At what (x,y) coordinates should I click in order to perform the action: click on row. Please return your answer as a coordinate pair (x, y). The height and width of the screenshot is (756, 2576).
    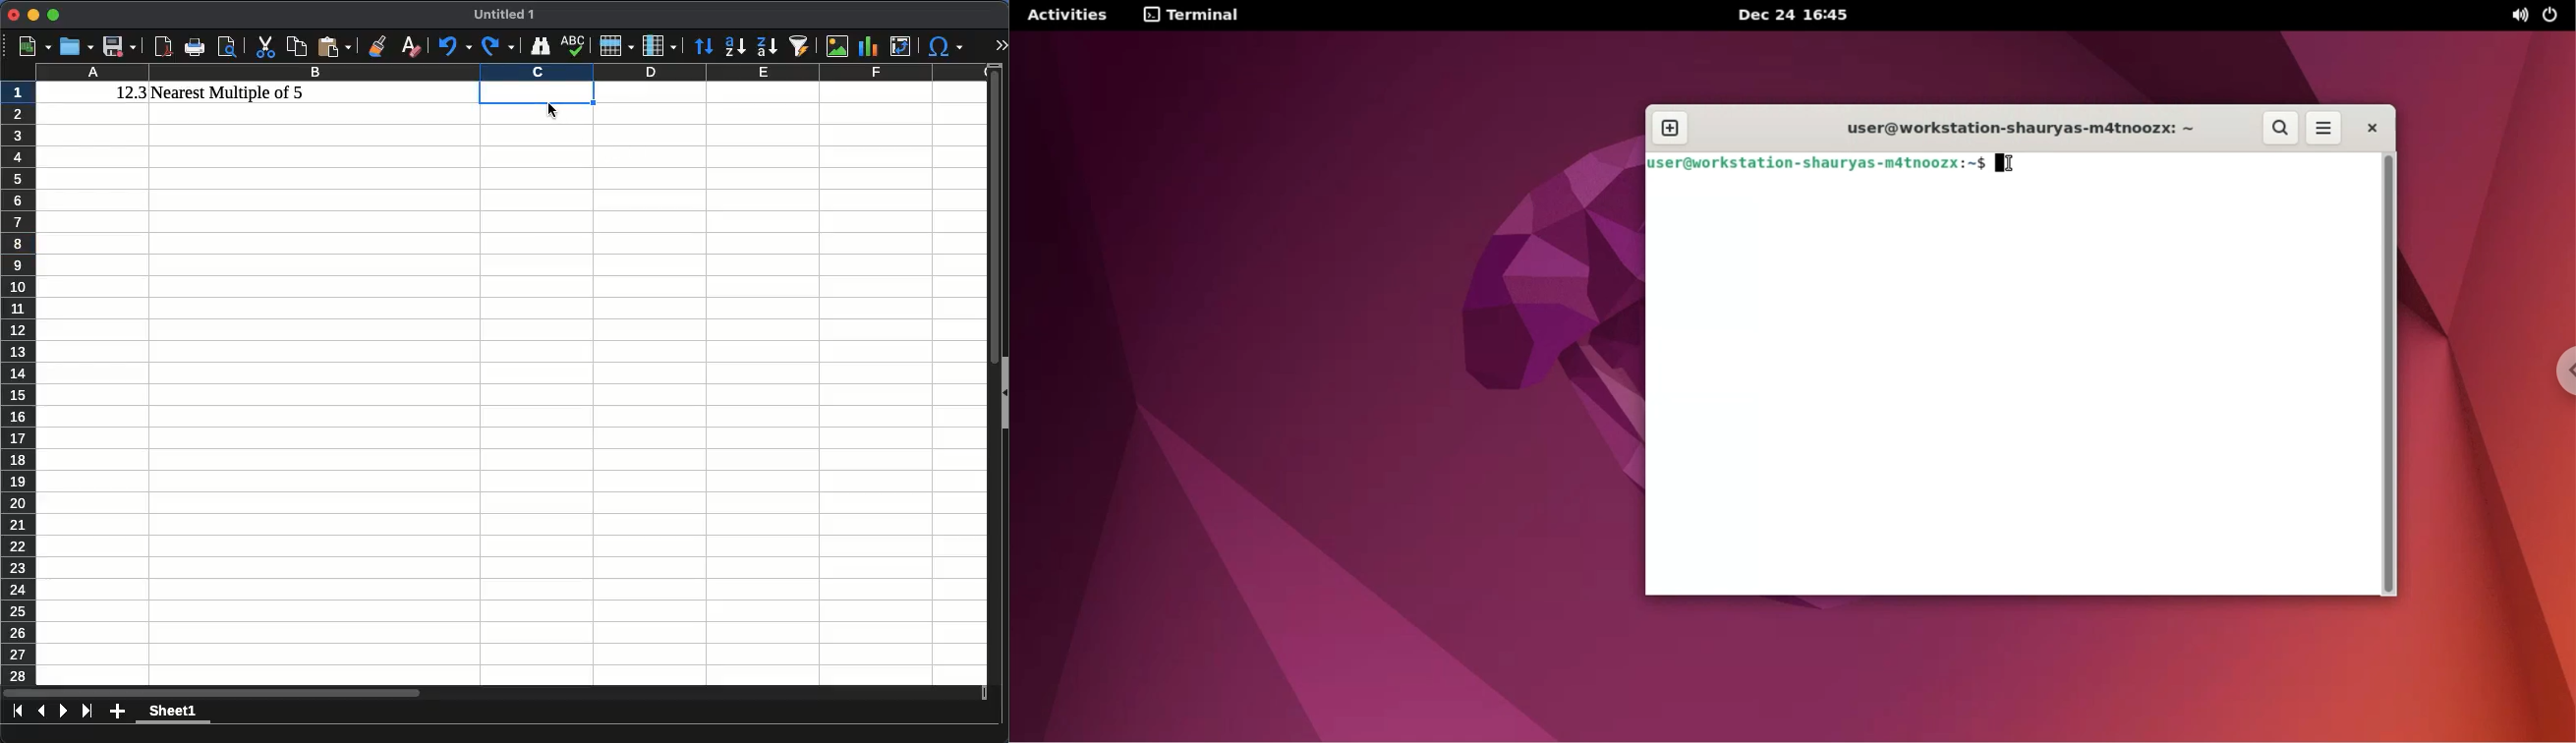
    Looking at the image, I should click on (615, 45).